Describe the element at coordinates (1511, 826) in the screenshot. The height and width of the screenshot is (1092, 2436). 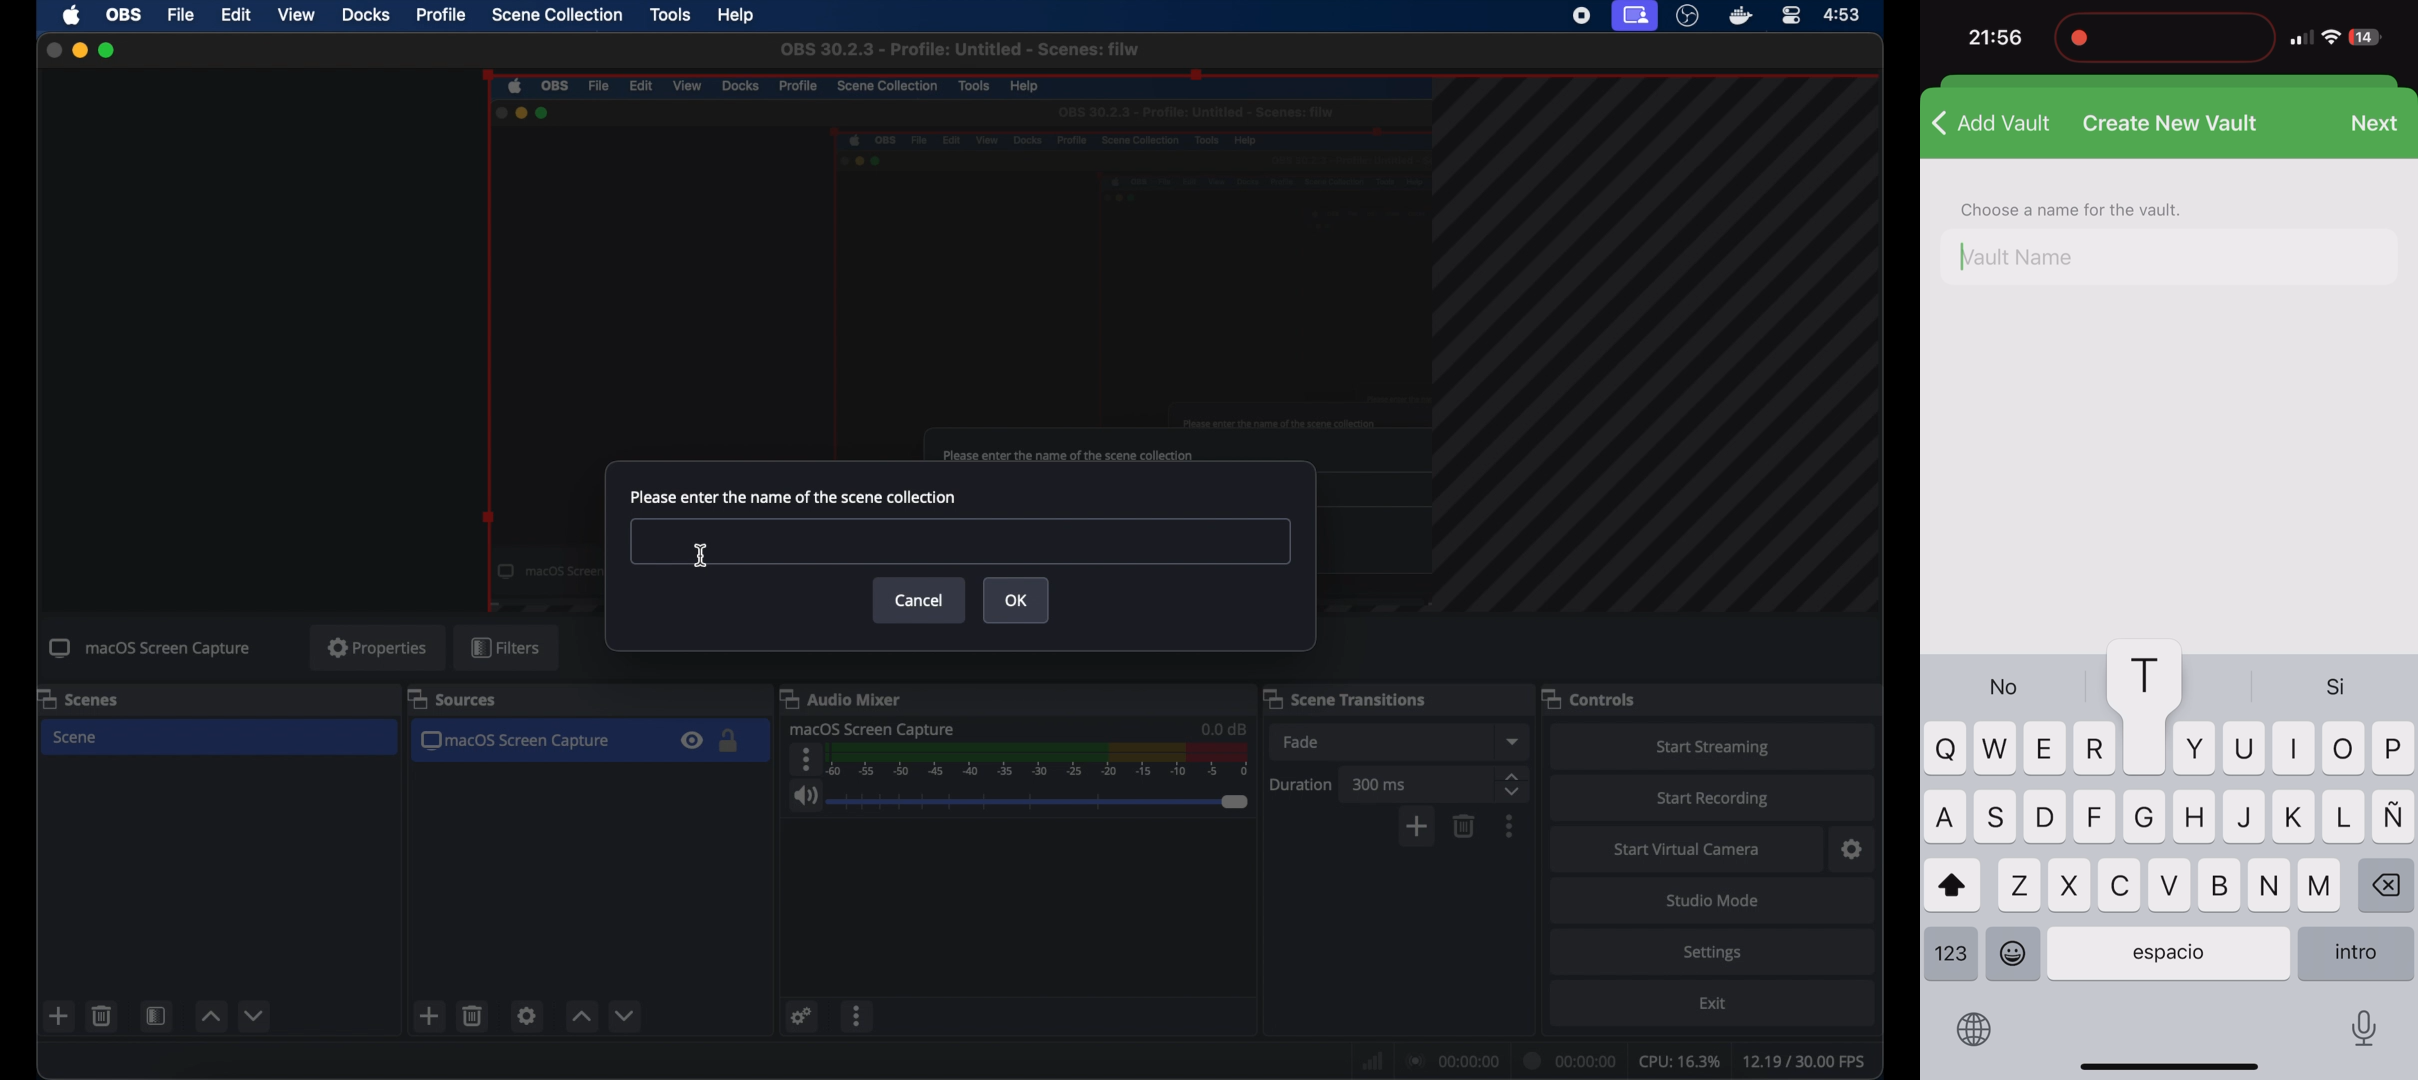
I see `more options` at that location.